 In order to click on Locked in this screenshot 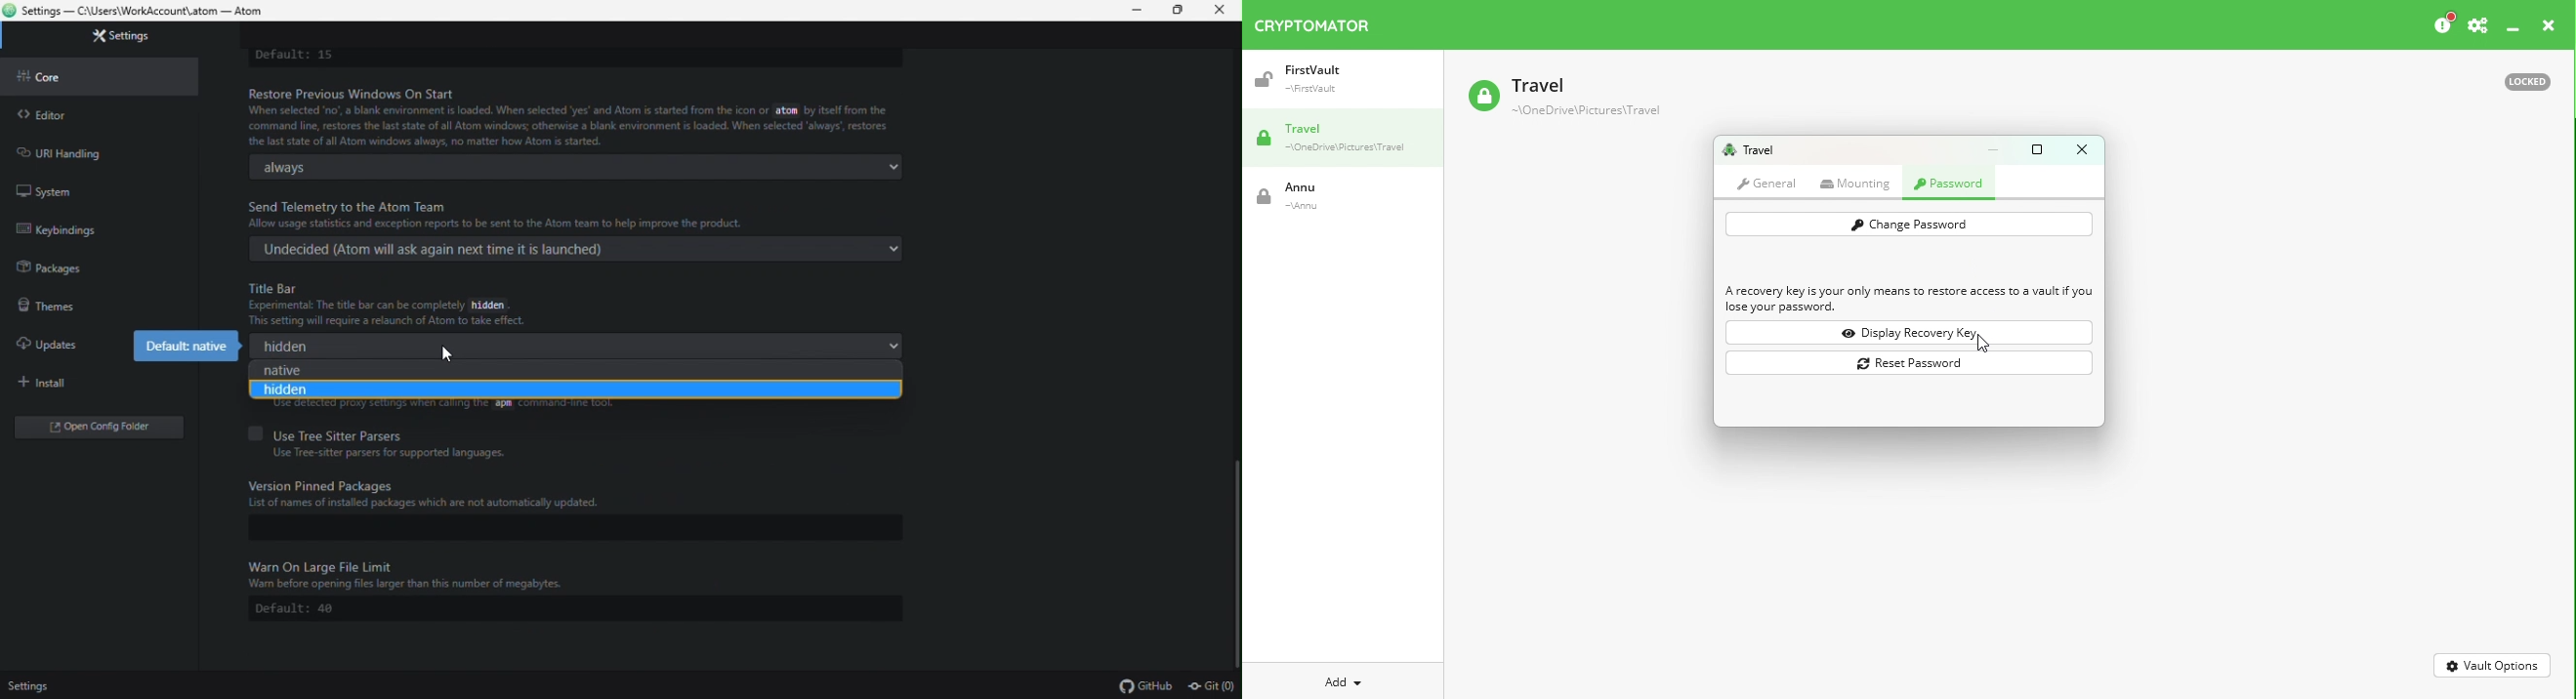, I will do `click(2518, 80)`.